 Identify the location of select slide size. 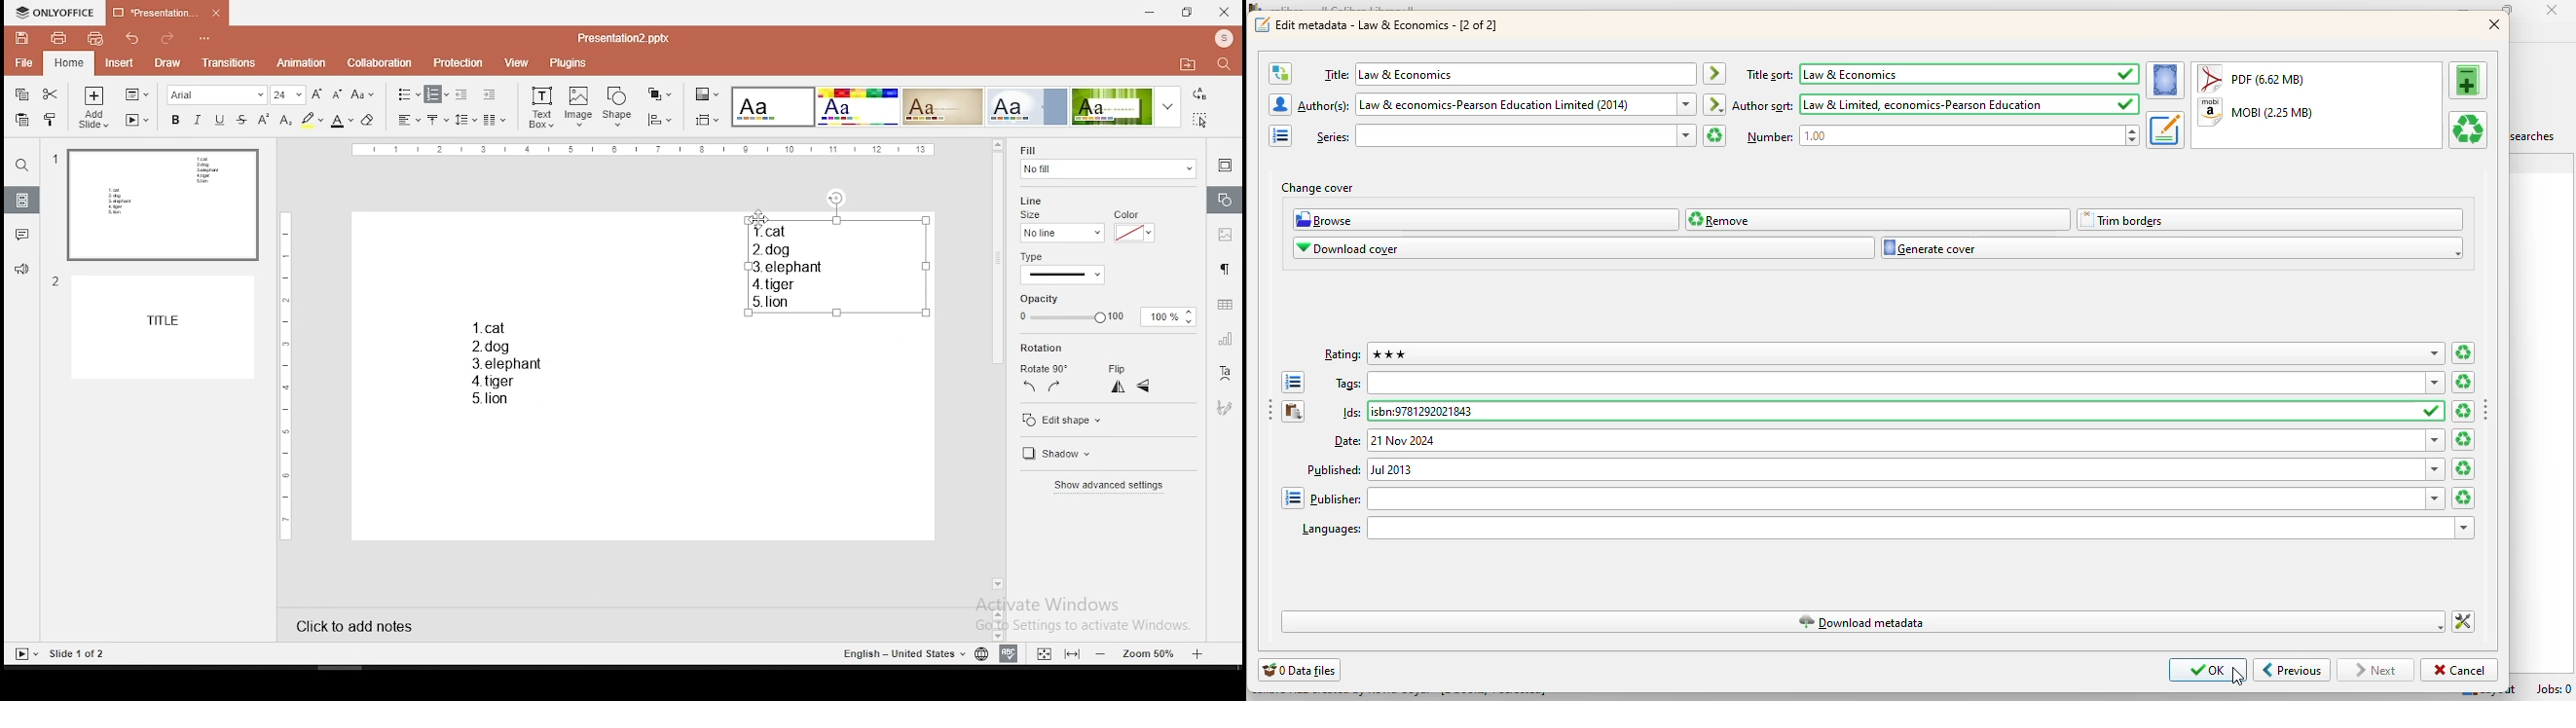
(708, 119).